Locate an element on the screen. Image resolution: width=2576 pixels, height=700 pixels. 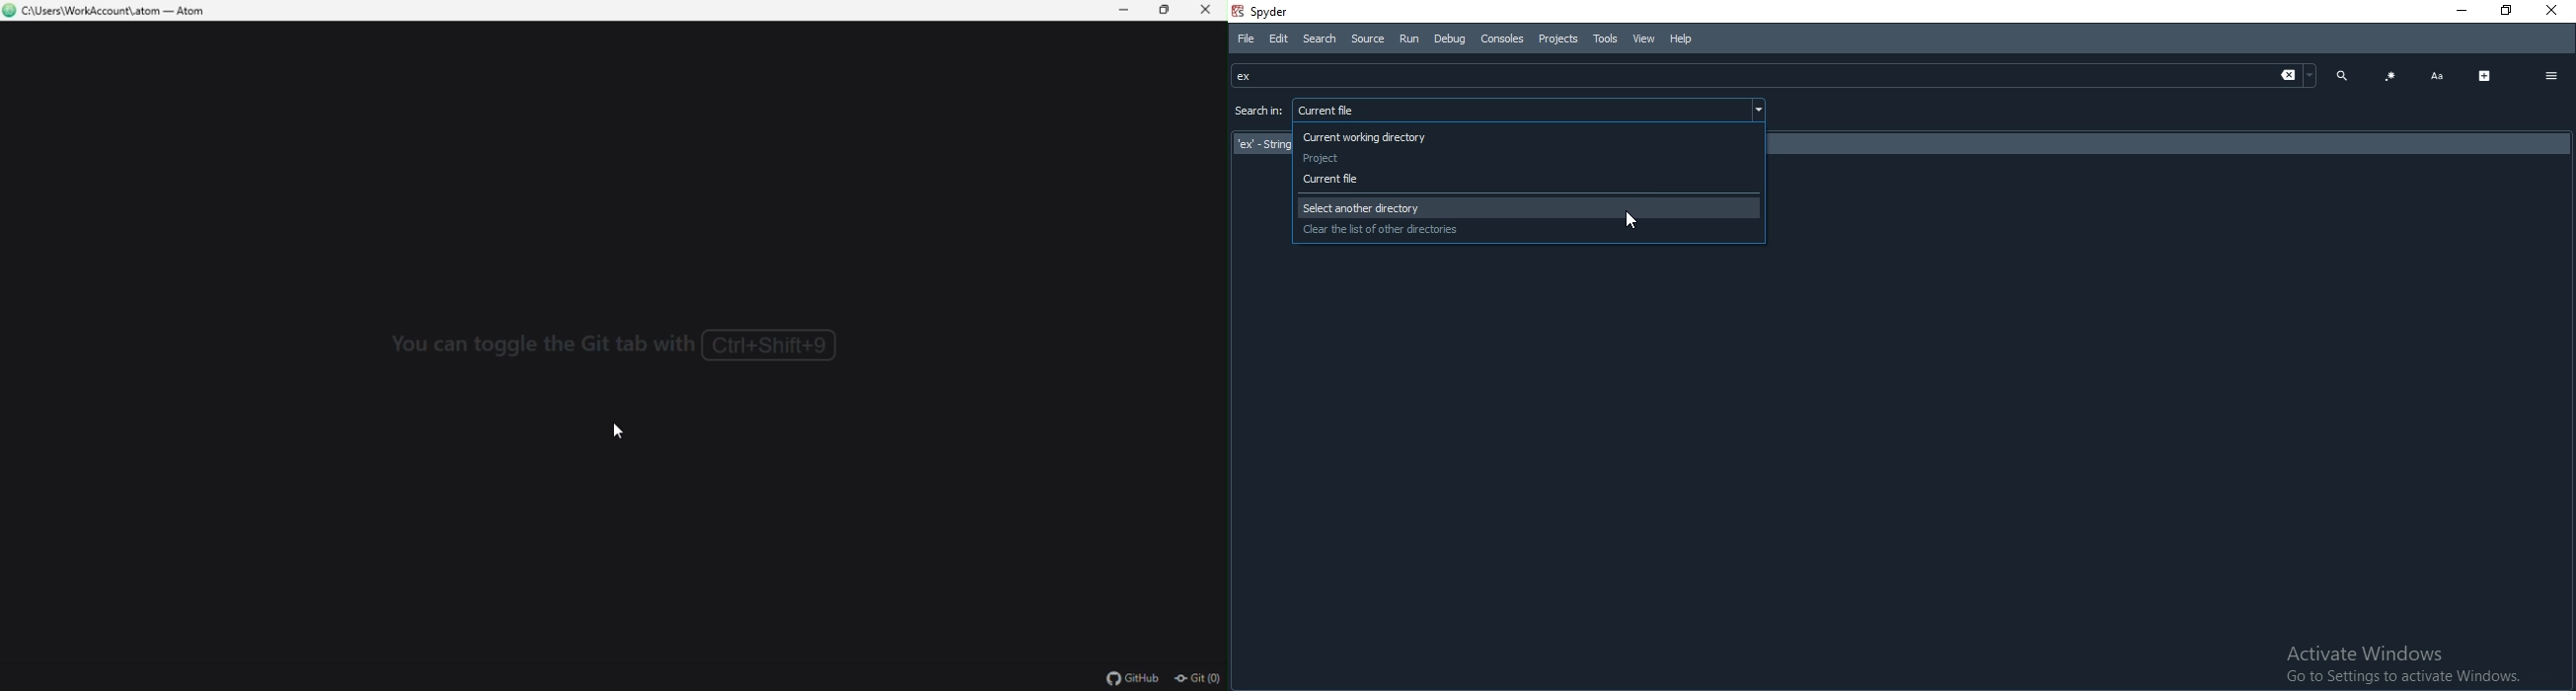
Consoles is located at coordinates (1503, 38).